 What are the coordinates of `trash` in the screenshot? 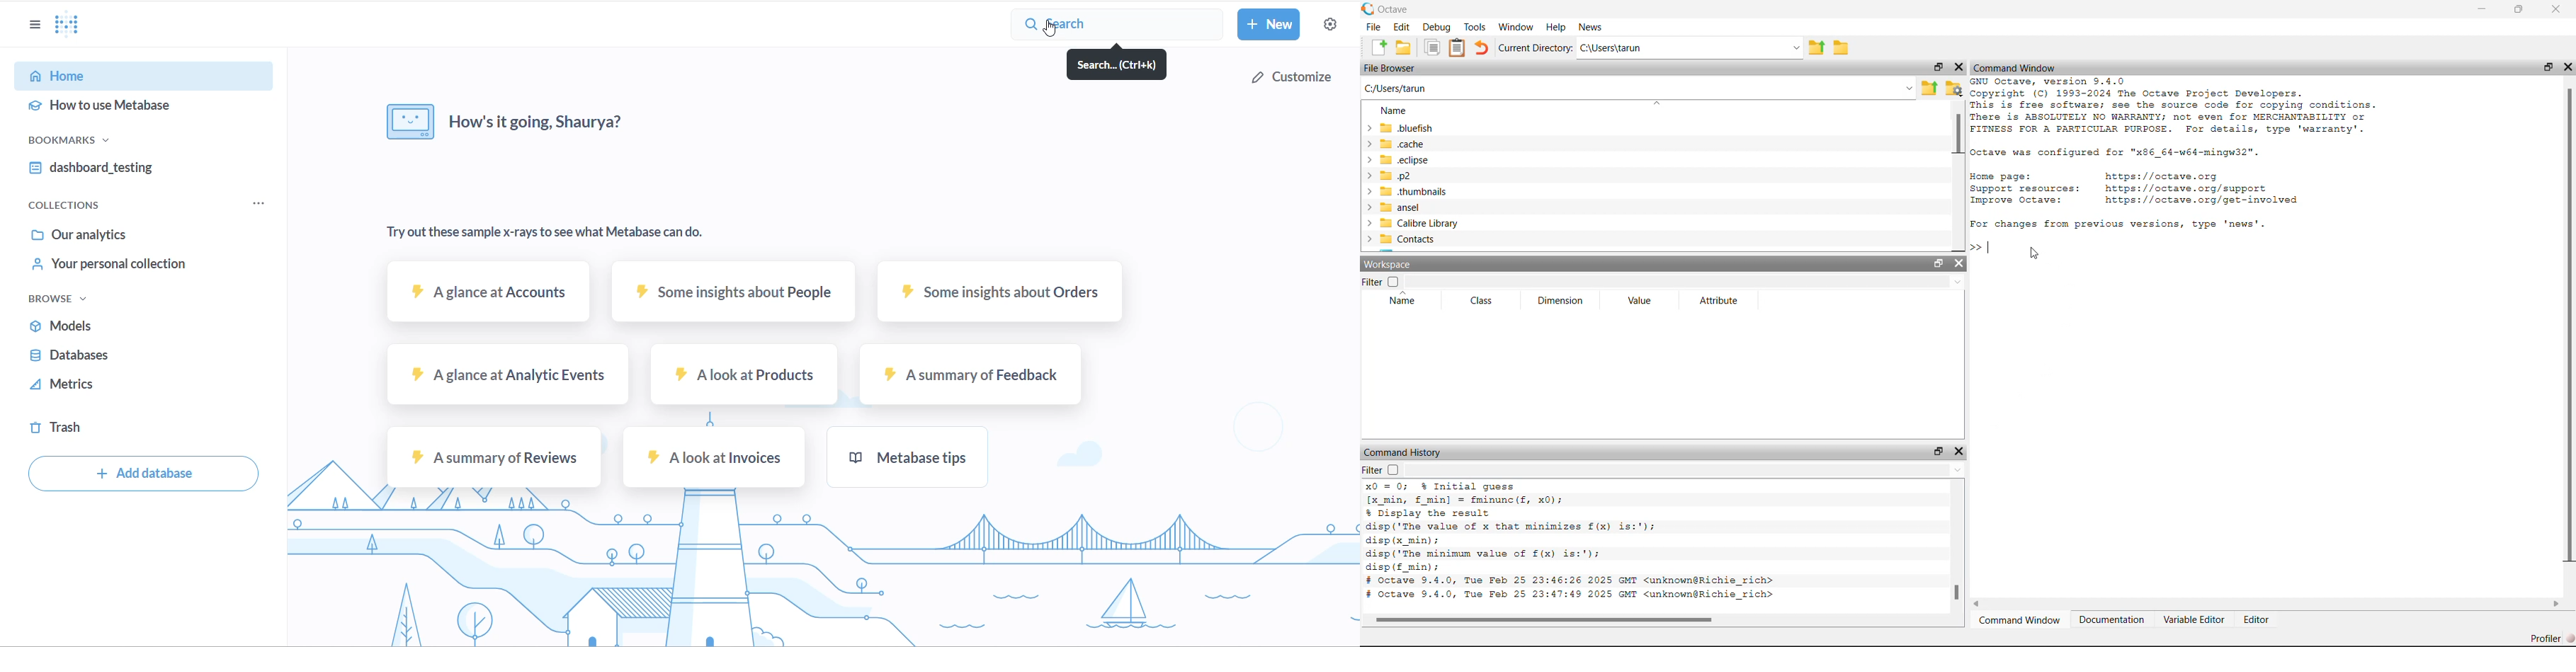 It's located at (107, 428).